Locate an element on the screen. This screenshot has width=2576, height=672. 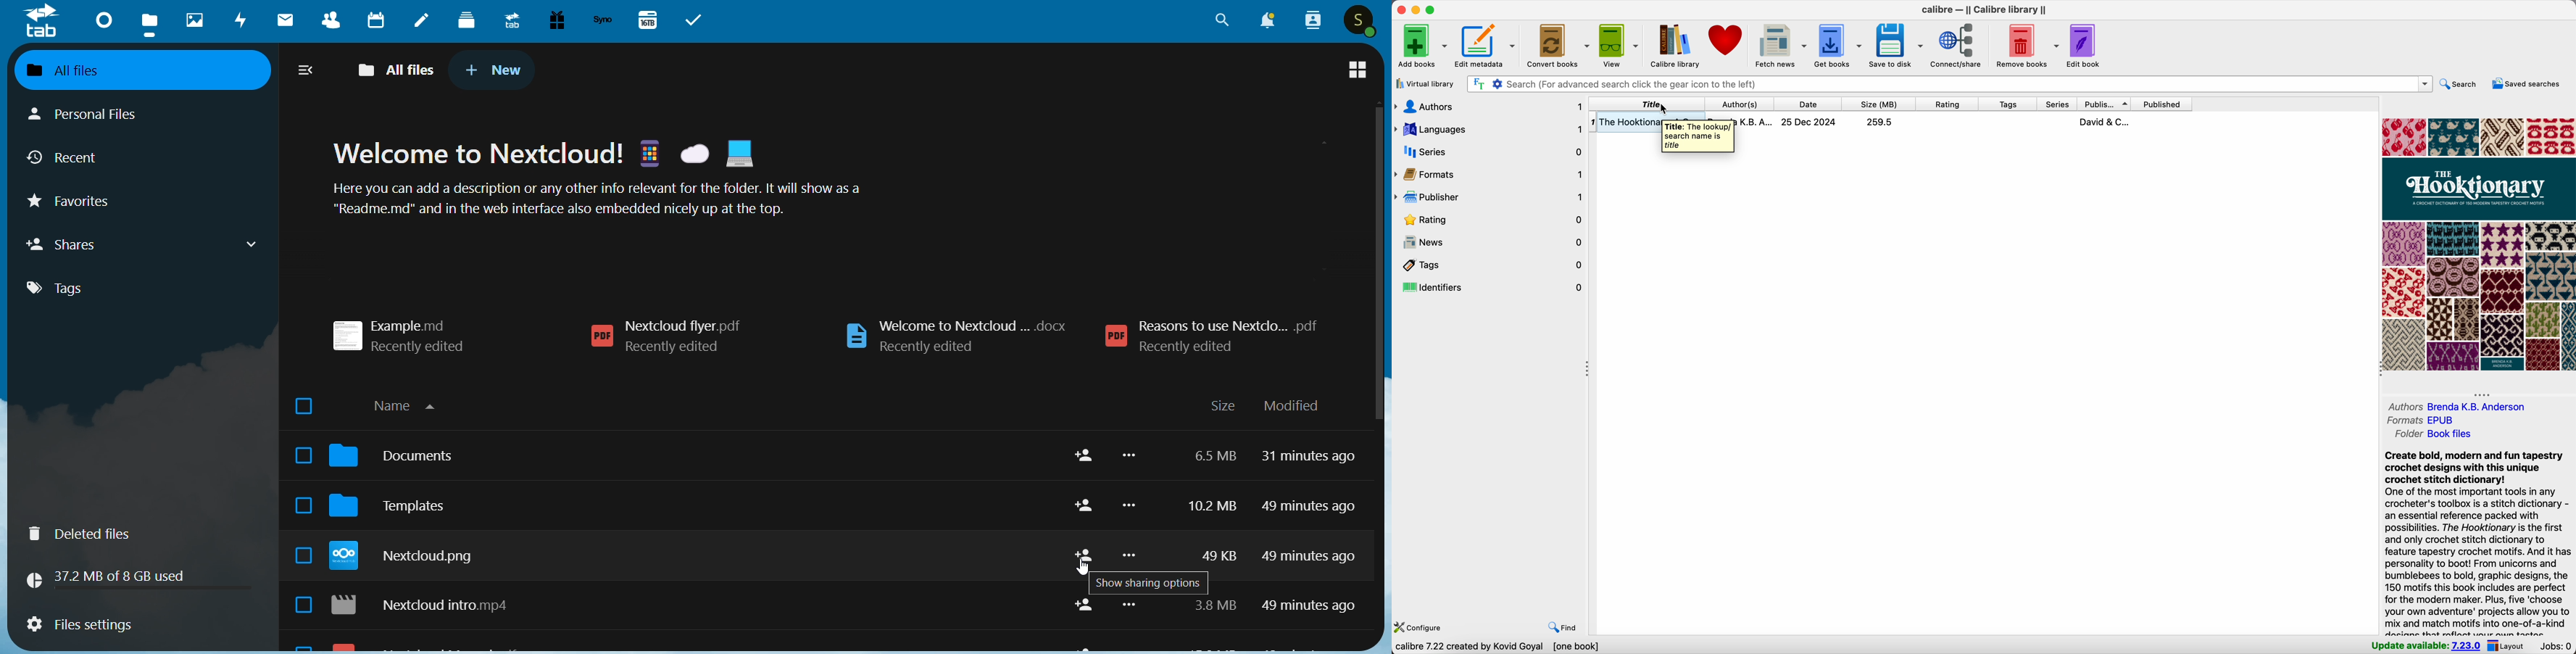
search bar is located at coordinates (1947, 84).